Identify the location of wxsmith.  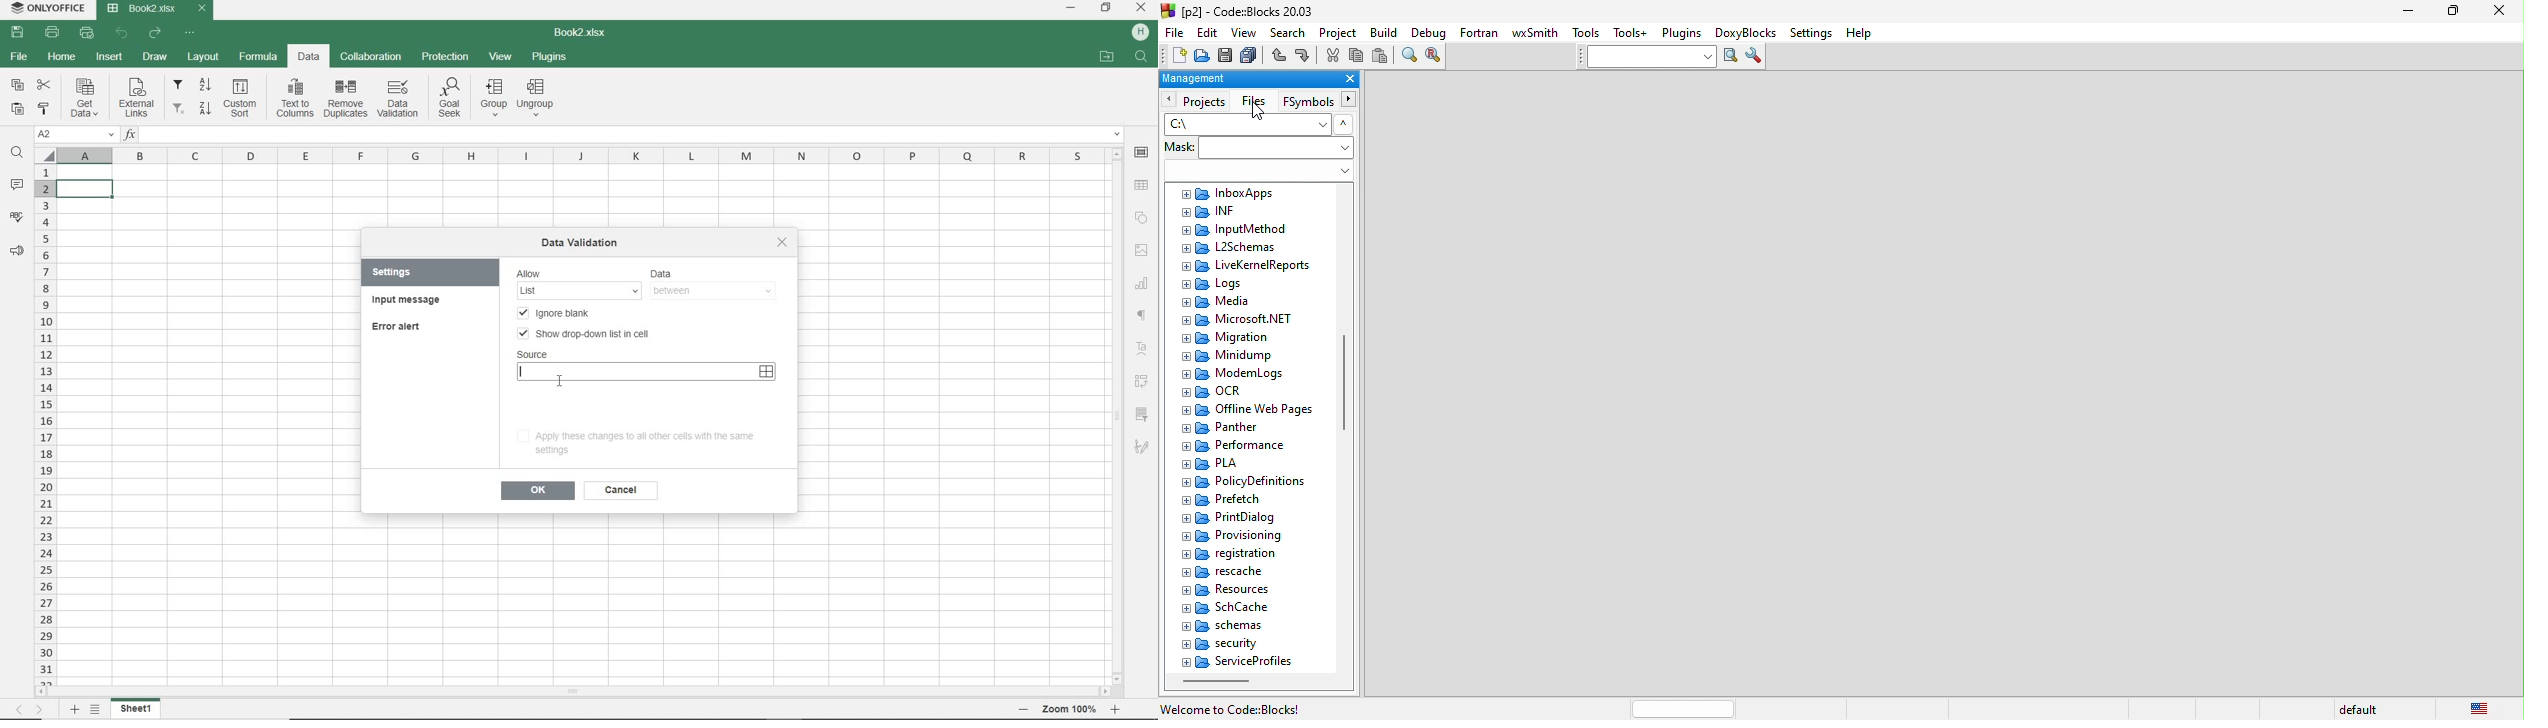
(1535, 33).